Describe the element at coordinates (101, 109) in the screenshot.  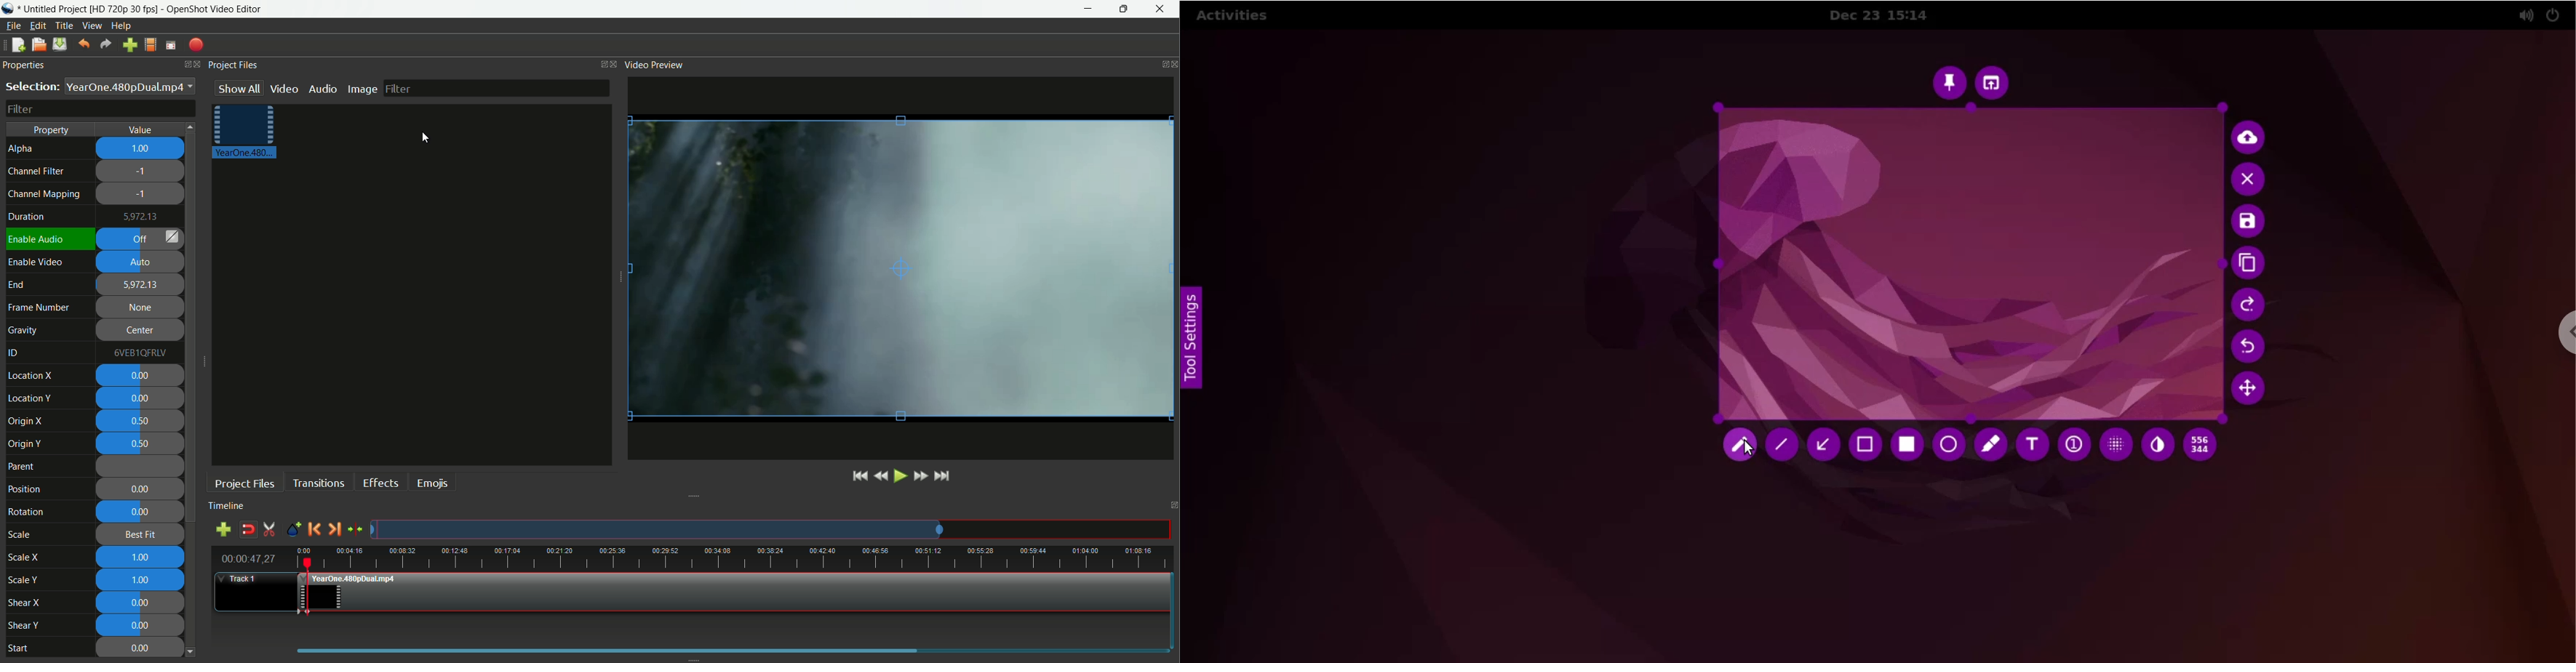
I see `filter bar` at that location.